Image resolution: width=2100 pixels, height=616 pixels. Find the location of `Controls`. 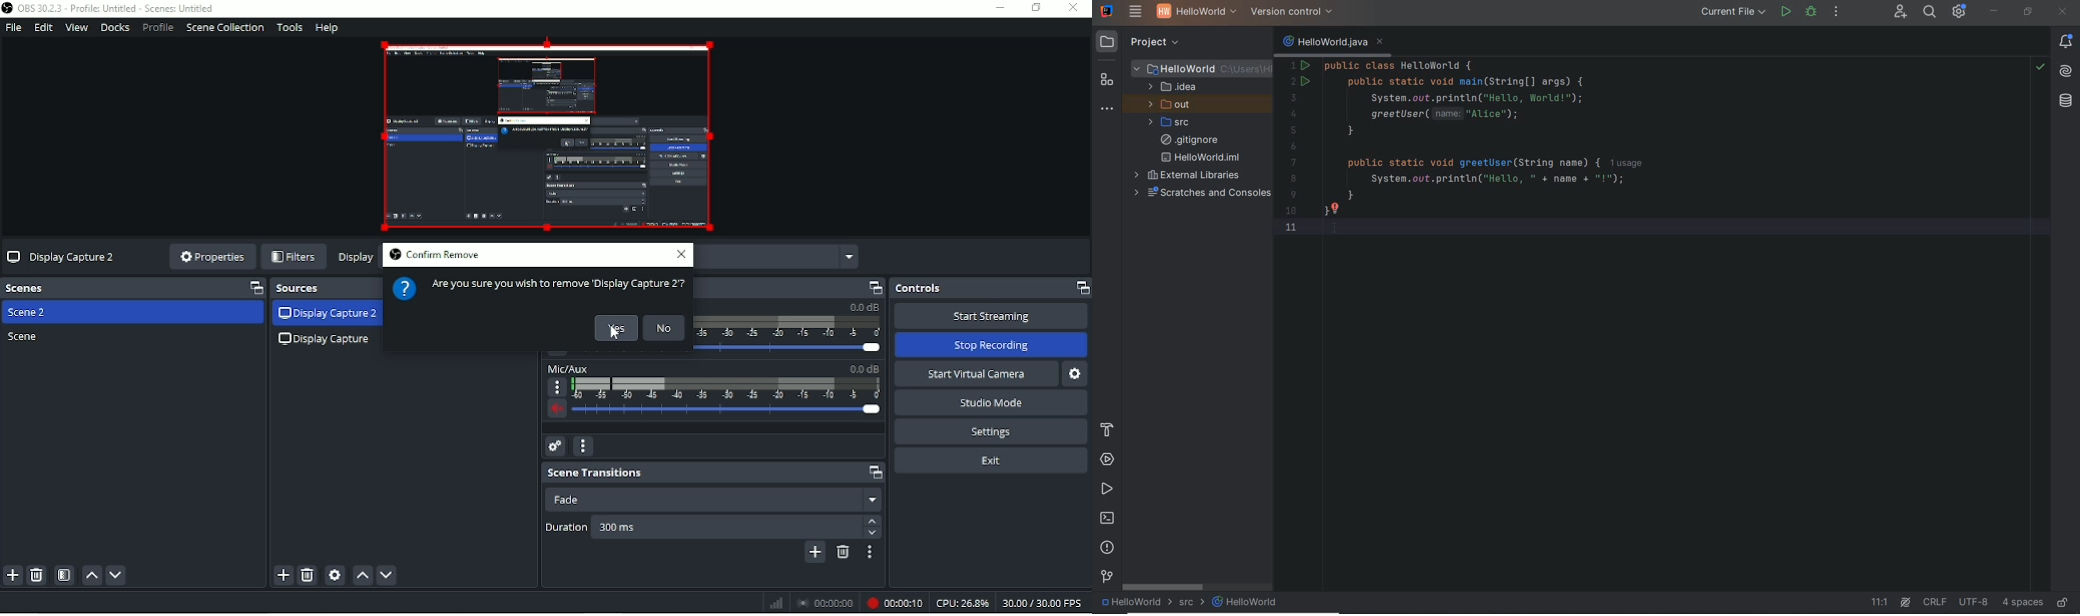

Controls is located at coordinates (989, 288).